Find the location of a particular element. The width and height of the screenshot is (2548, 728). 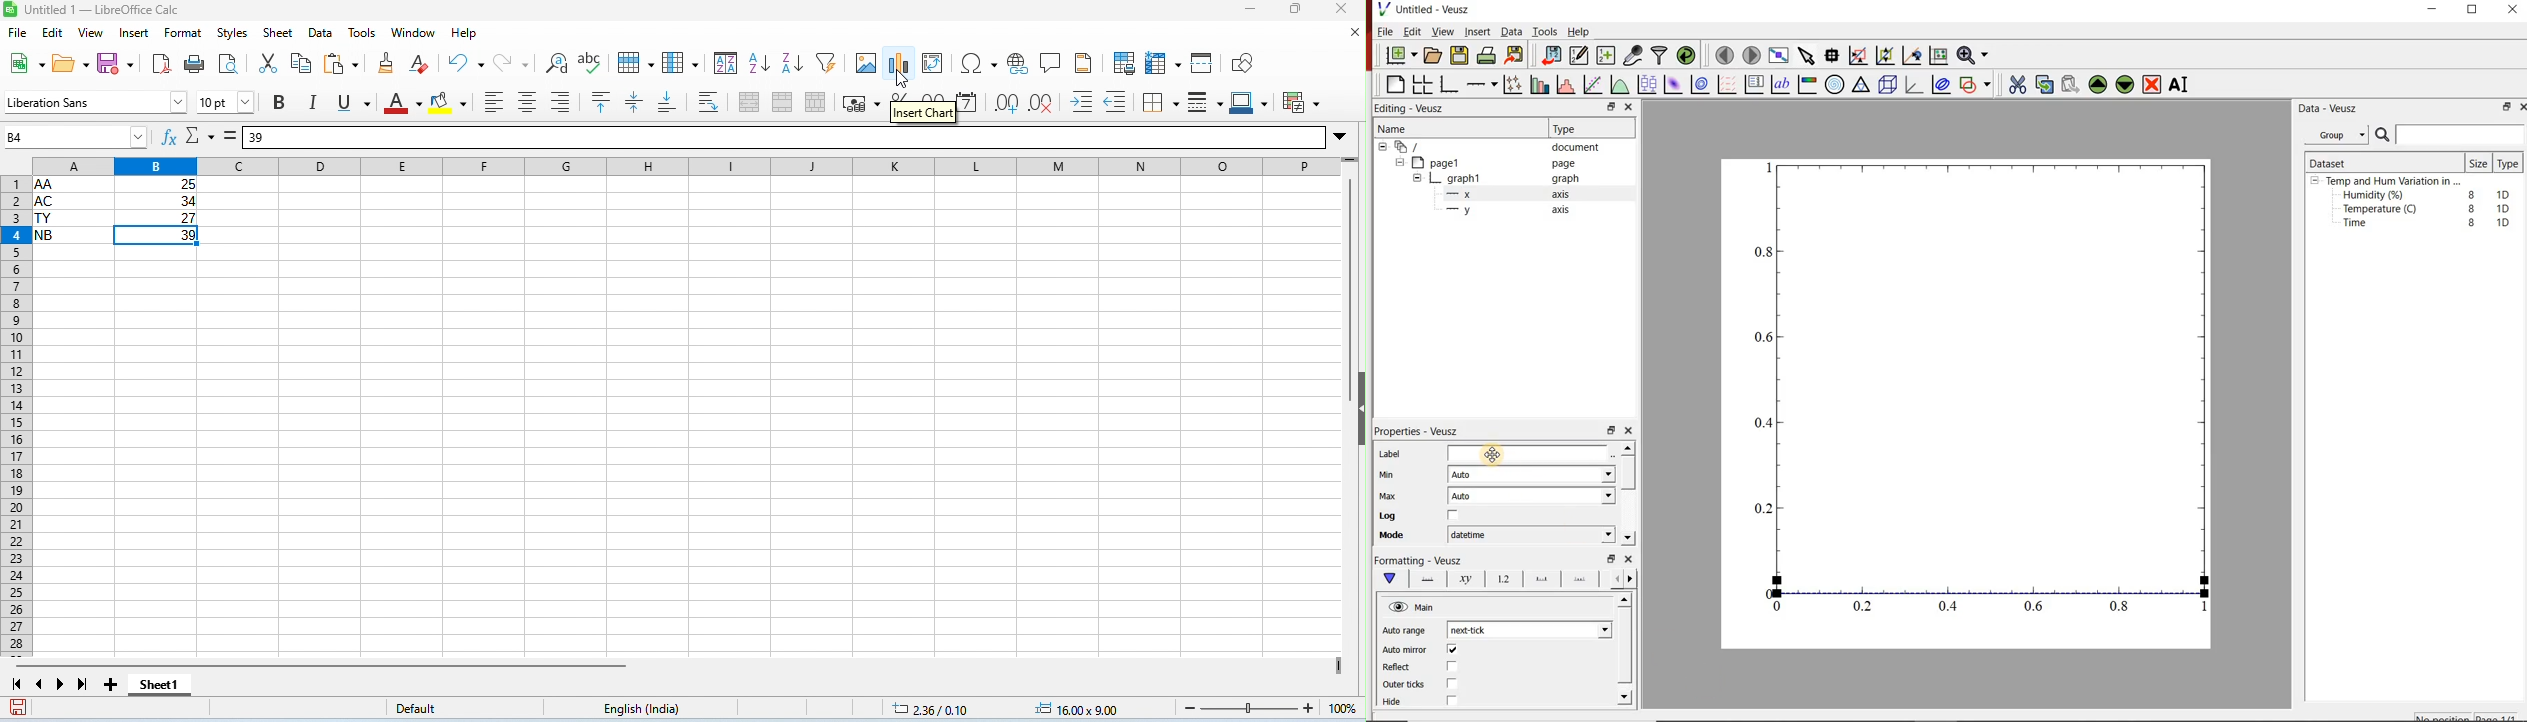

align left is located at coordinates (495, 103).